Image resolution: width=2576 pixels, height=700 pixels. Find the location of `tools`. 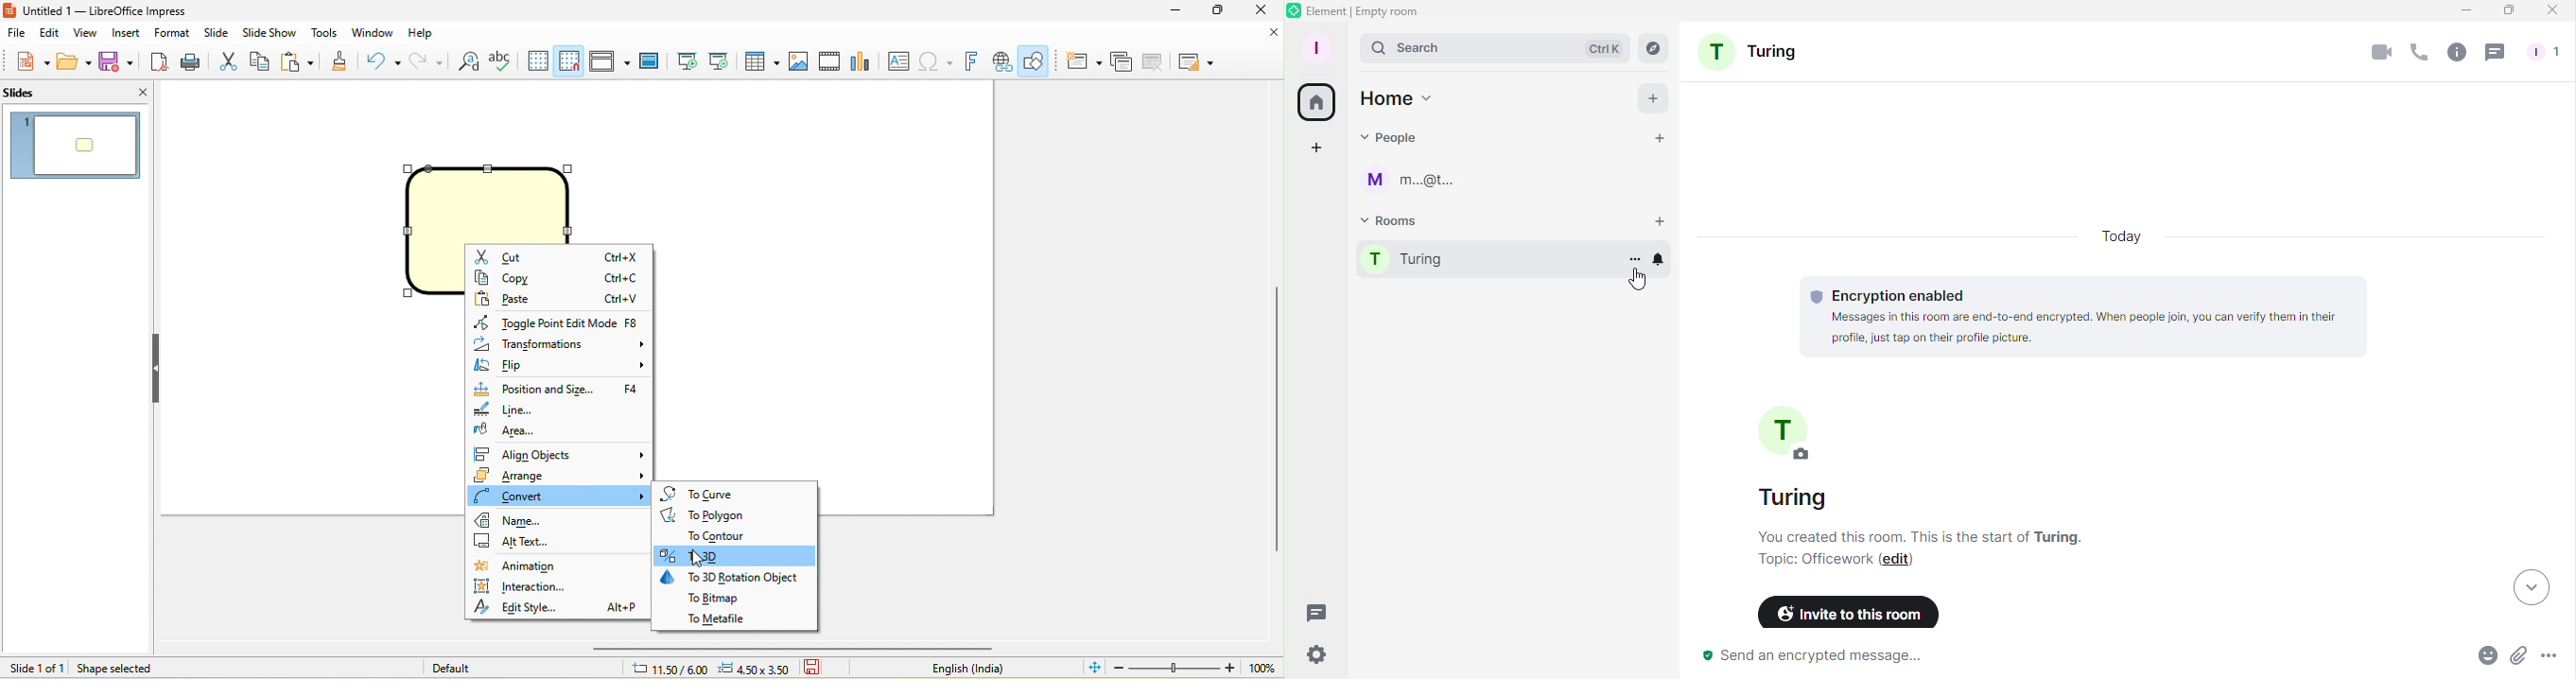

tools is located at coordinates (324, 34).